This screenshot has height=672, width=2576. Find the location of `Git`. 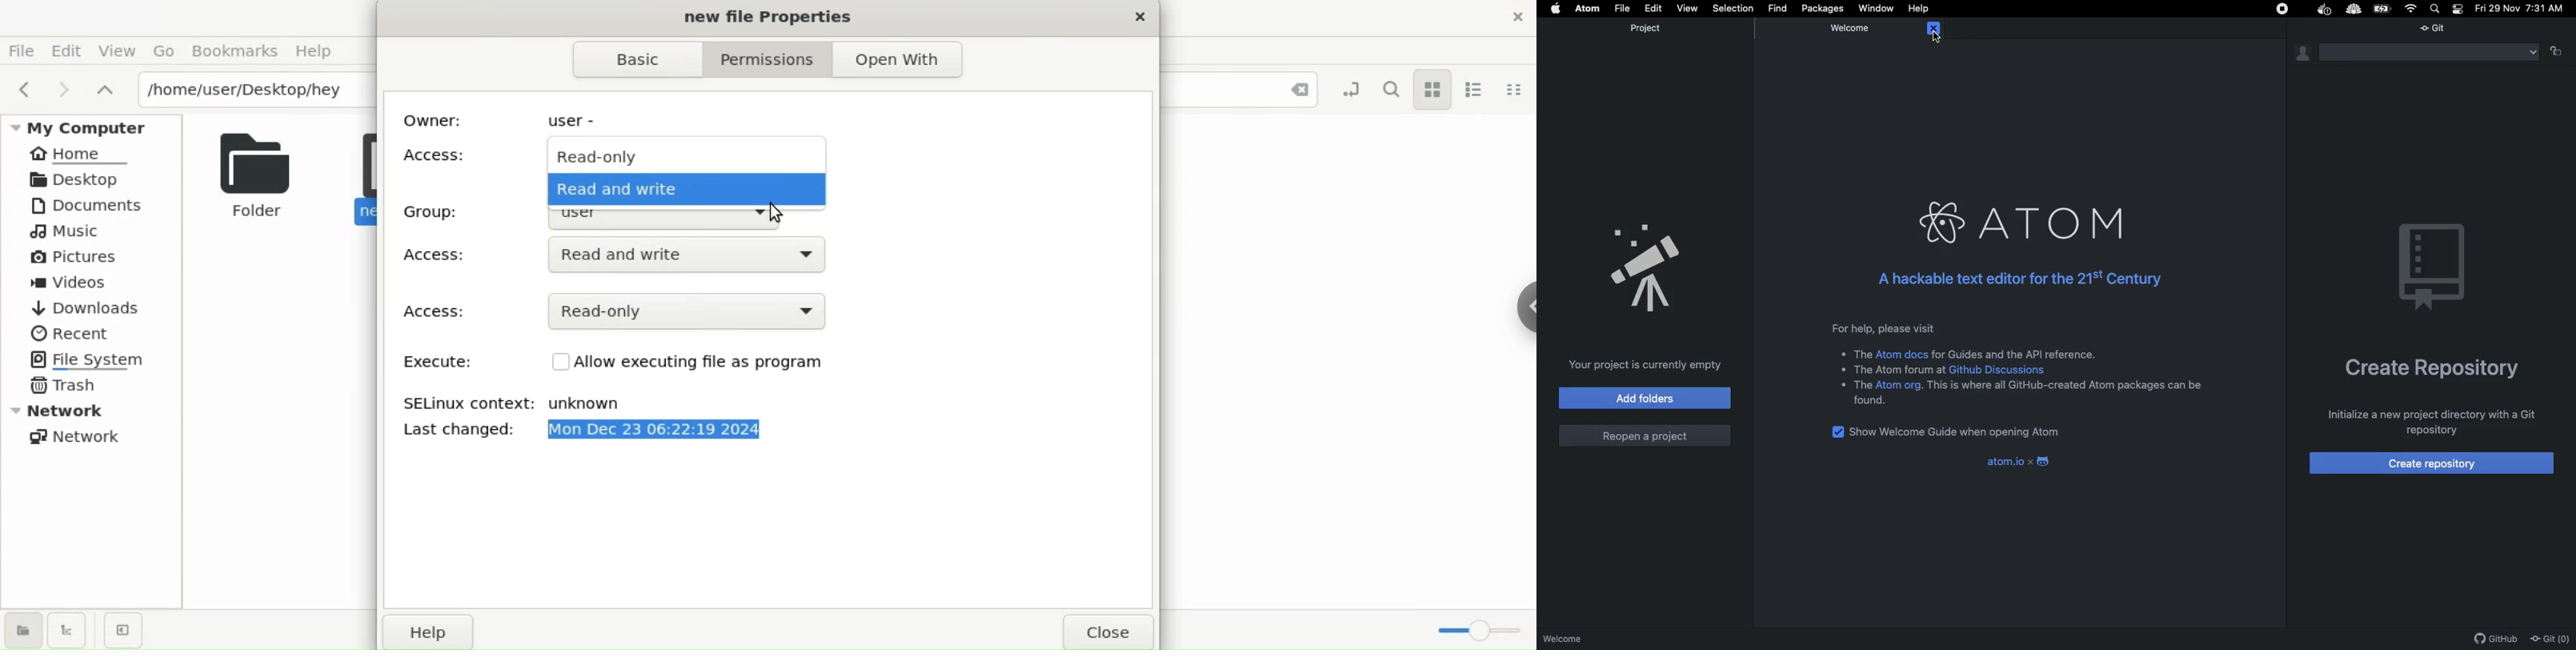

Git is located at coordinates (2438, 25).